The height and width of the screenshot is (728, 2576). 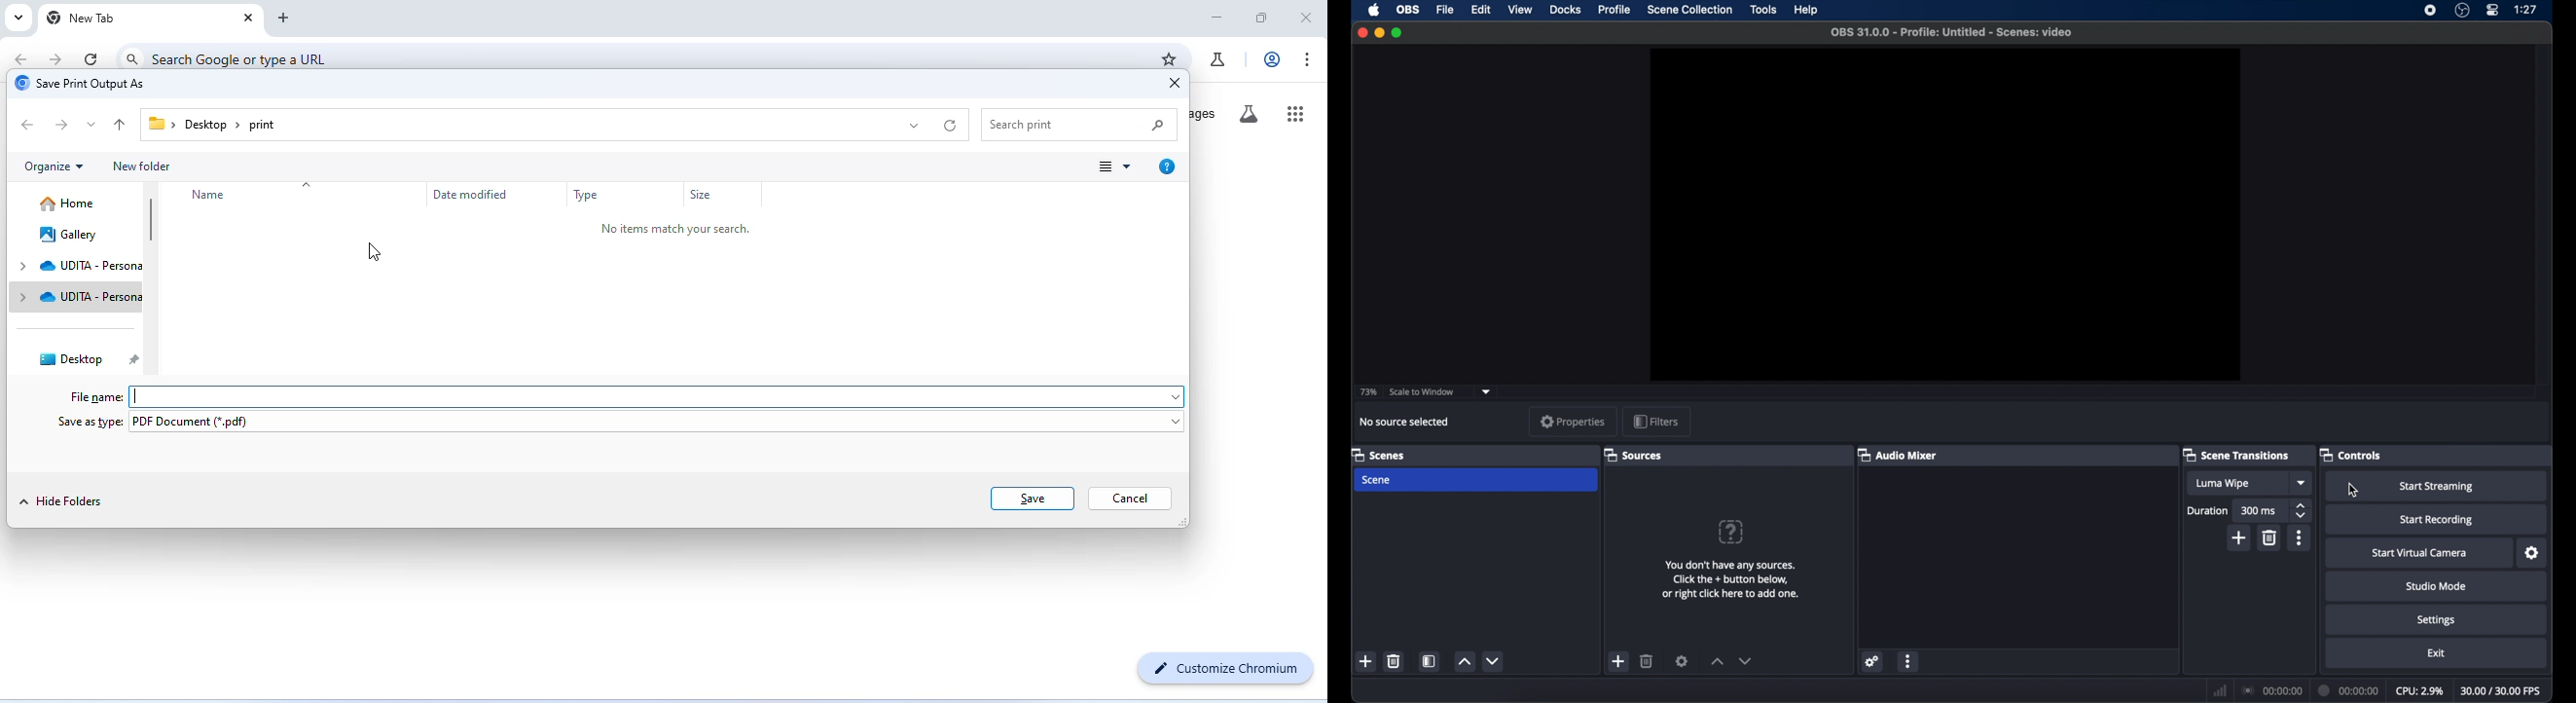 What do you see at coordinates (1690, 10) in the screenshot?
I see `scene collection` at bounding box center [1690, 10].